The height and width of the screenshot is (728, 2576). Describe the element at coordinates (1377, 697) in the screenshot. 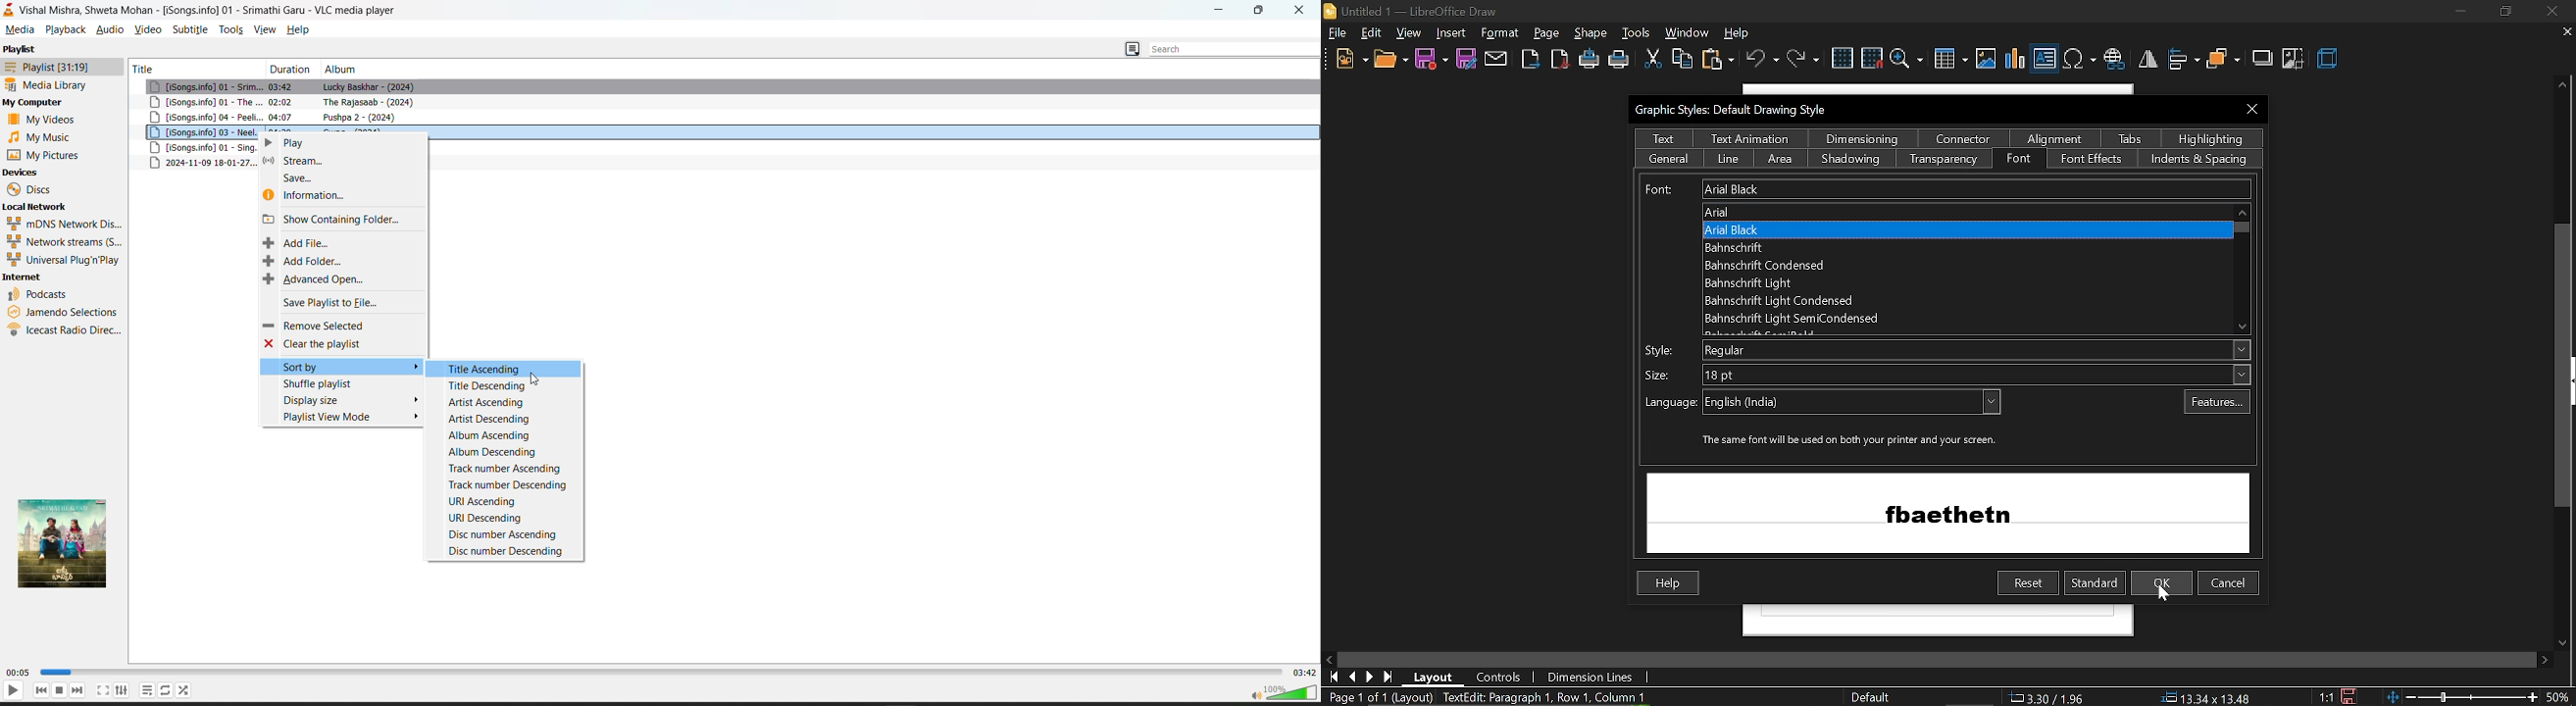

I see `Page 1 of 1 (Layout)` at that location.